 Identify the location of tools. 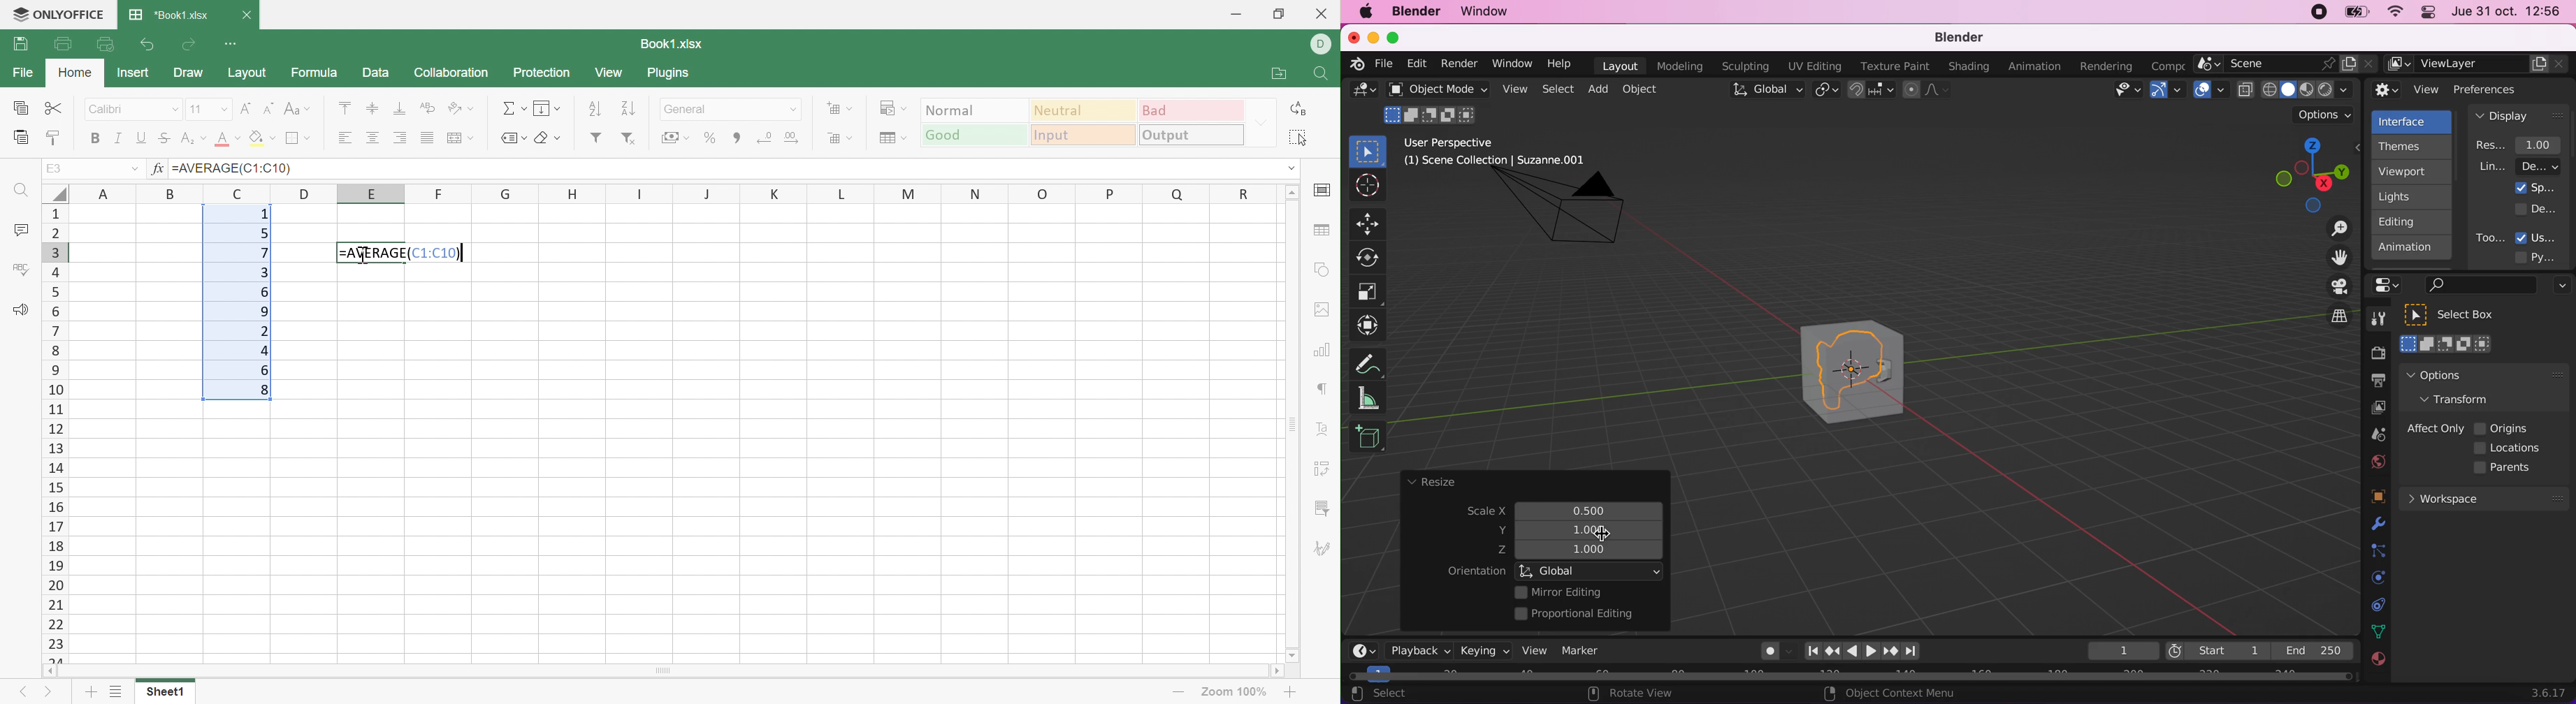
(2373, 321).